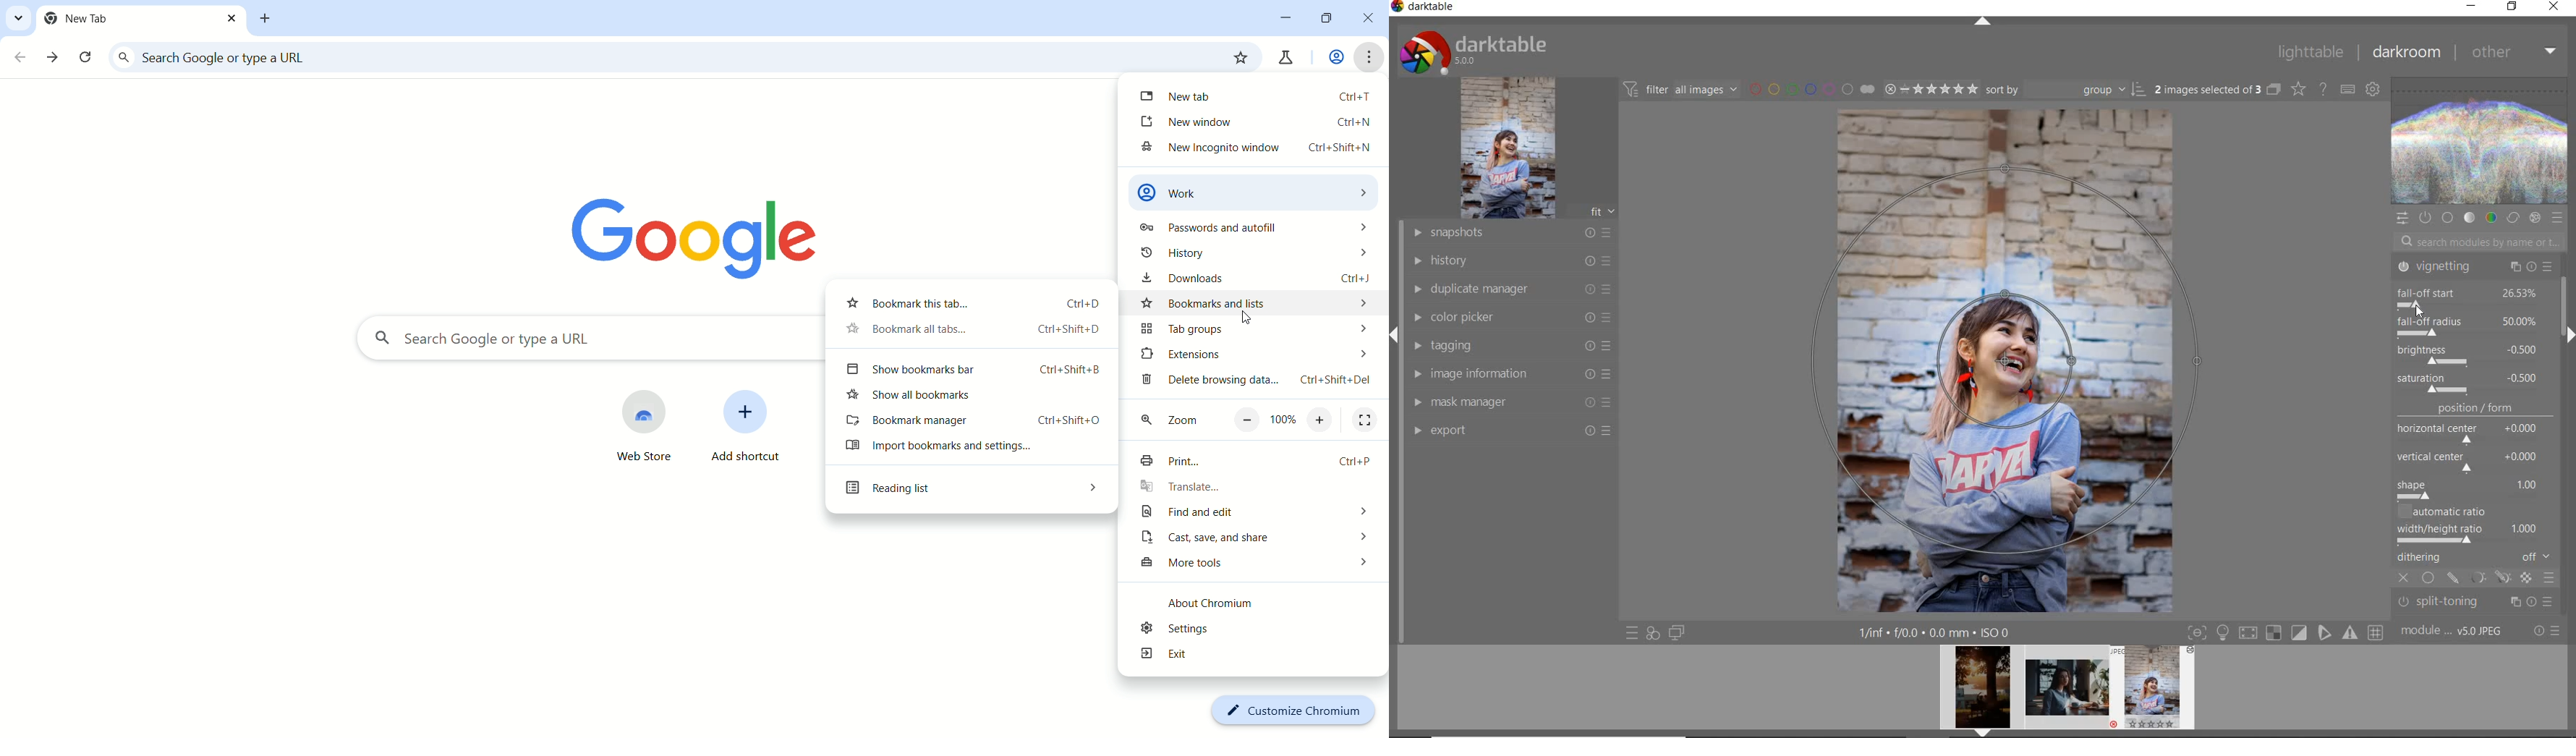 Image resolution: width=2576 pixels, height=756 pixels. What do you see at coordinates (974, 399) in the screenshot?
I see `show all bookmarks` at bounding box center [974, 399].